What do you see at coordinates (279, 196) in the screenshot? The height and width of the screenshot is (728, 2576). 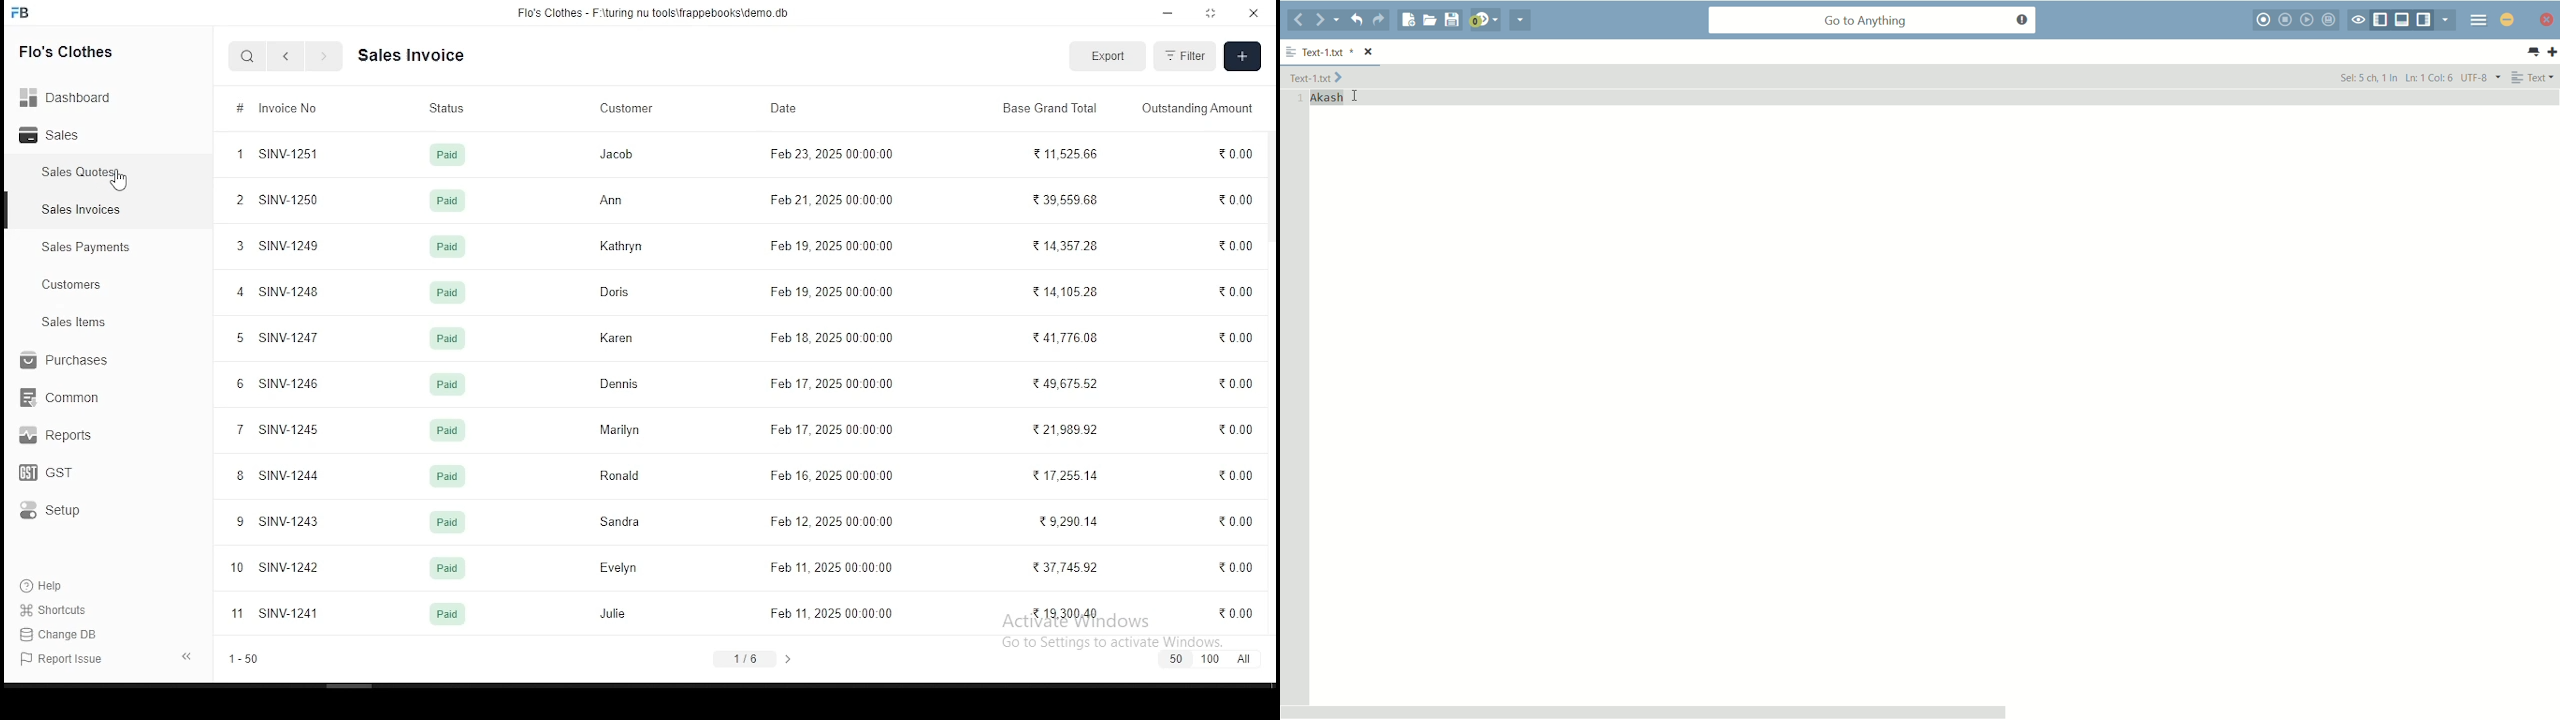 I see `2 SINV-1250` at bounding box center [279, 196].